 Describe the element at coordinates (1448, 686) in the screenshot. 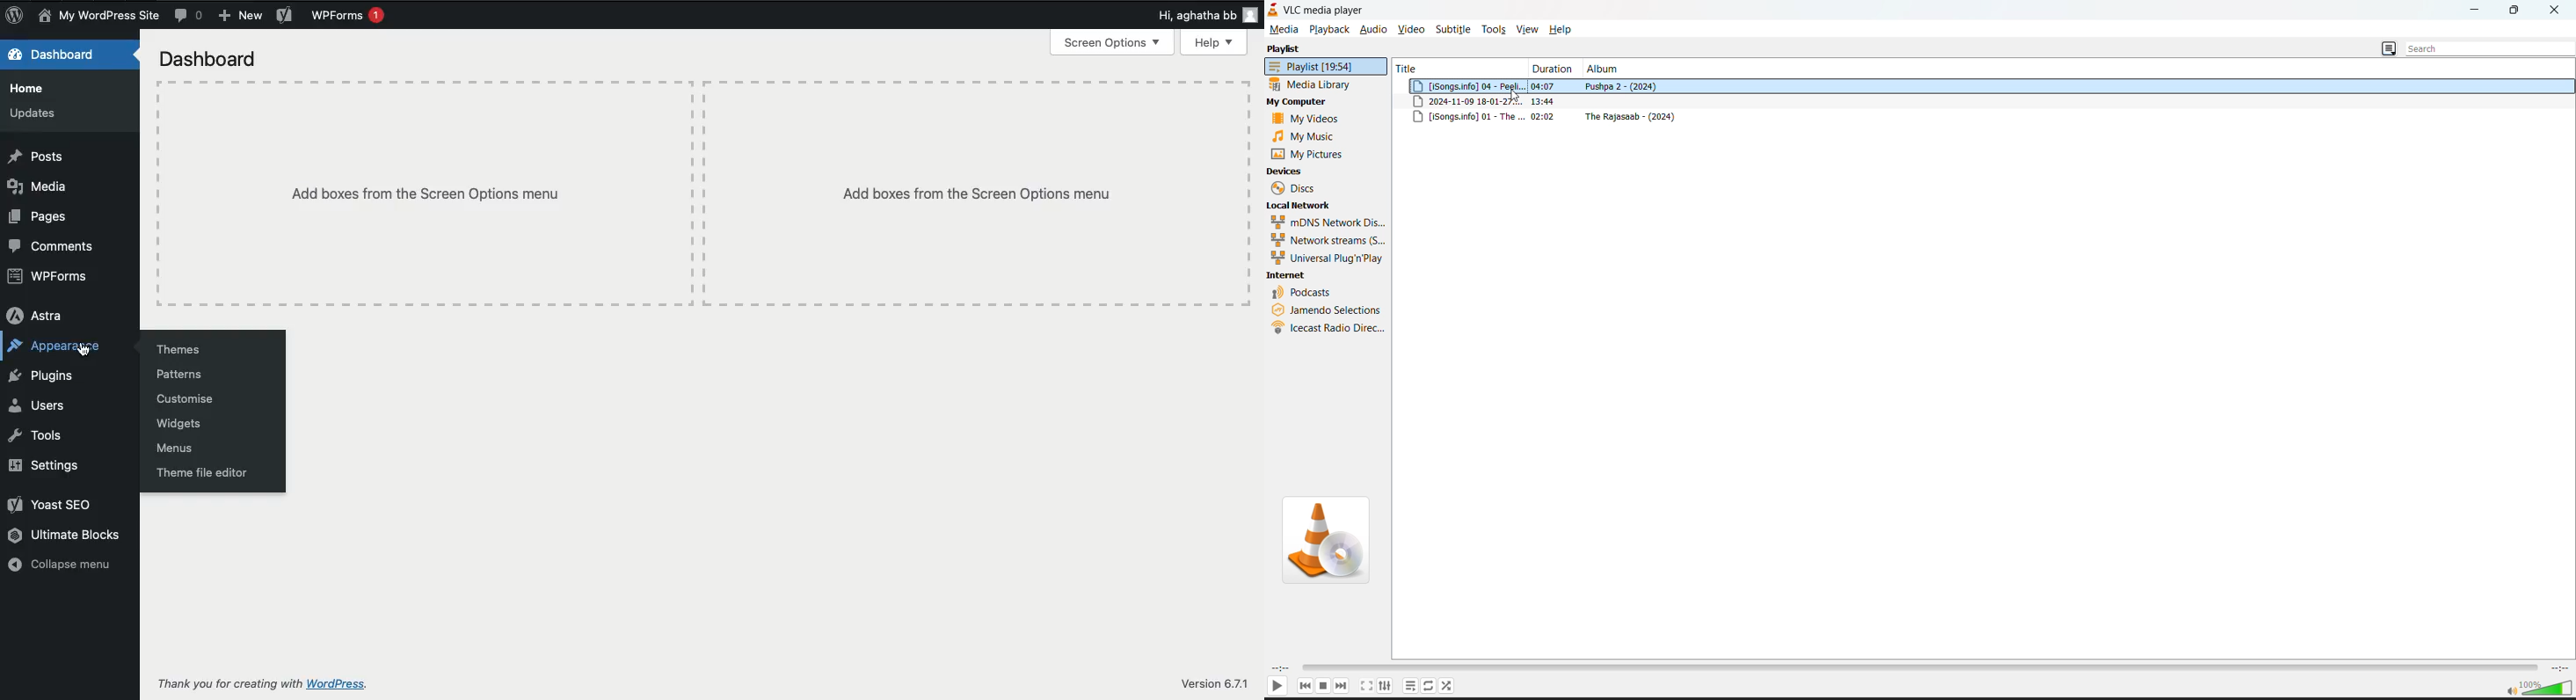

I see `random` at that location.